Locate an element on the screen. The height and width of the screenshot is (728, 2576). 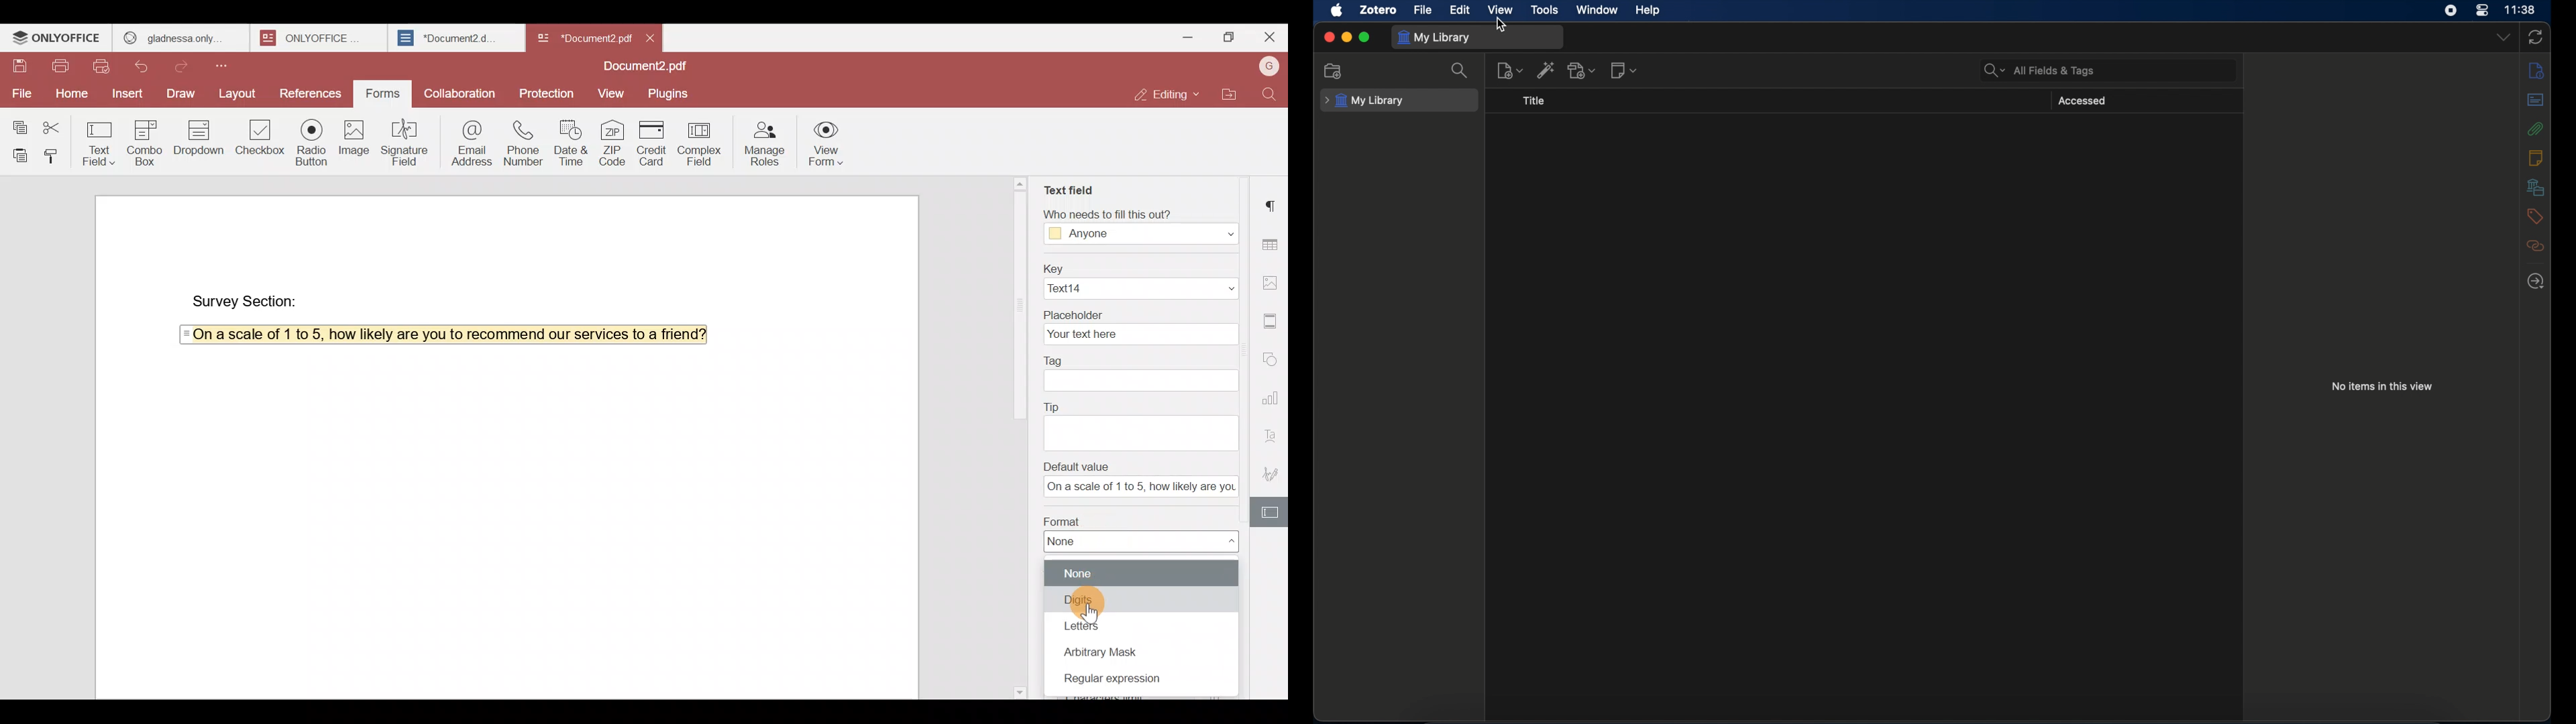
None is located at coordinates (1143, 542).